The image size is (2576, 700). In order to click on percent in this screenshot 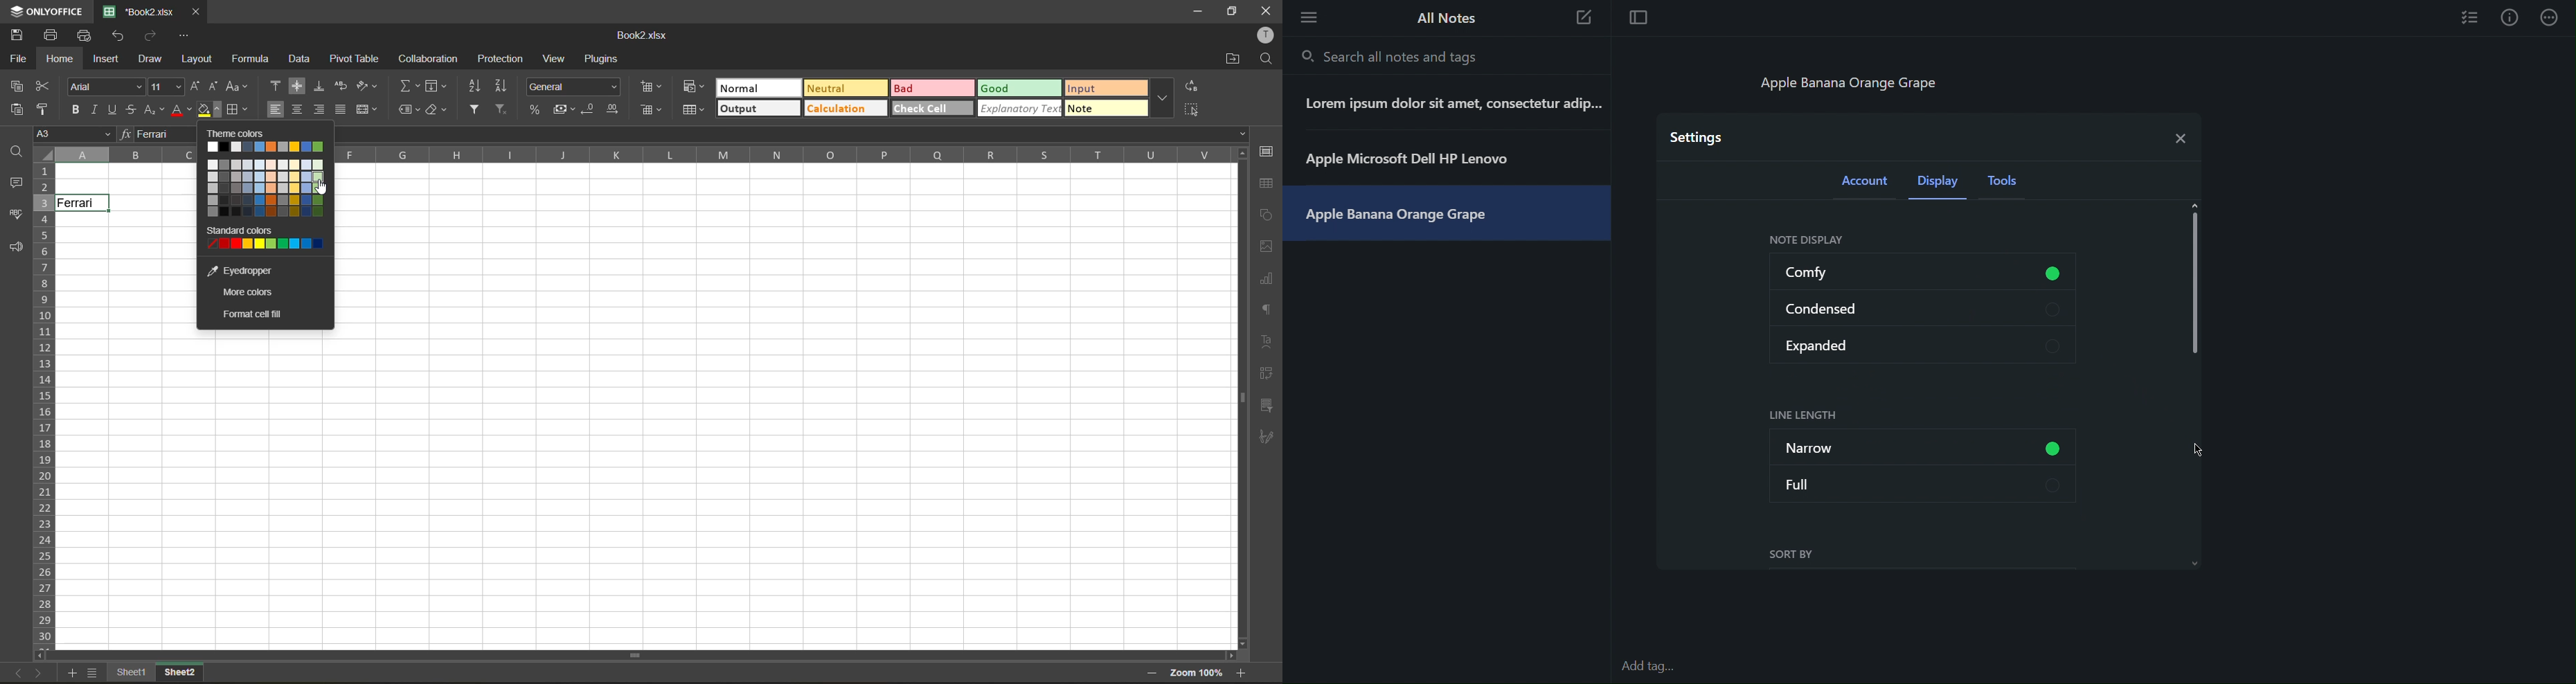, I will do `click(533, 109)`.